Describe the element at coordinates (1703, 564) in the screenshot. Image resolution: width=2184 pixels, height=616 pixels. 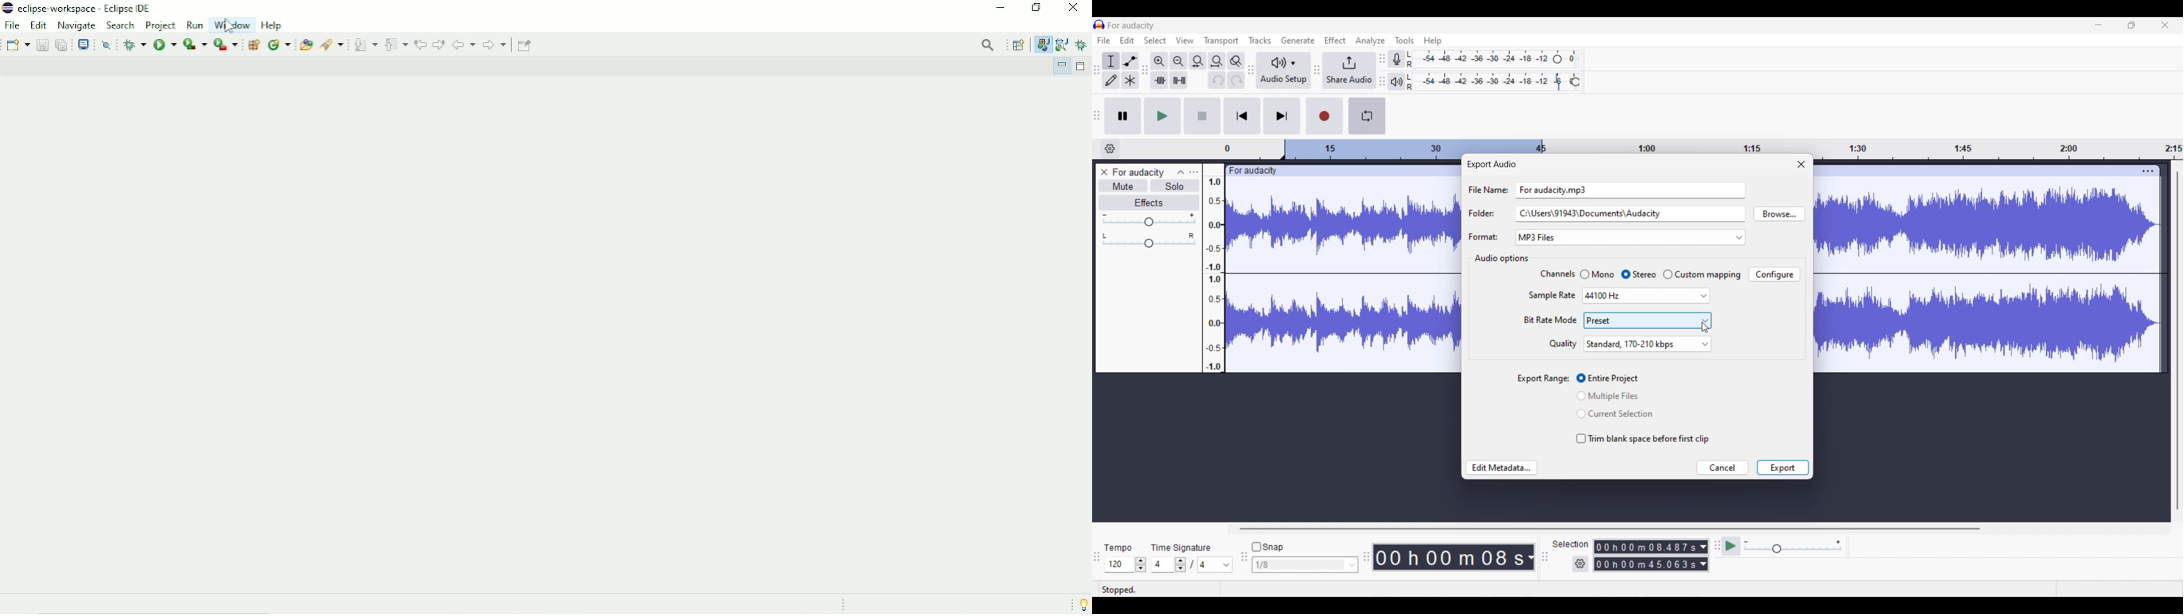
I see `Duration measurement` at that location.